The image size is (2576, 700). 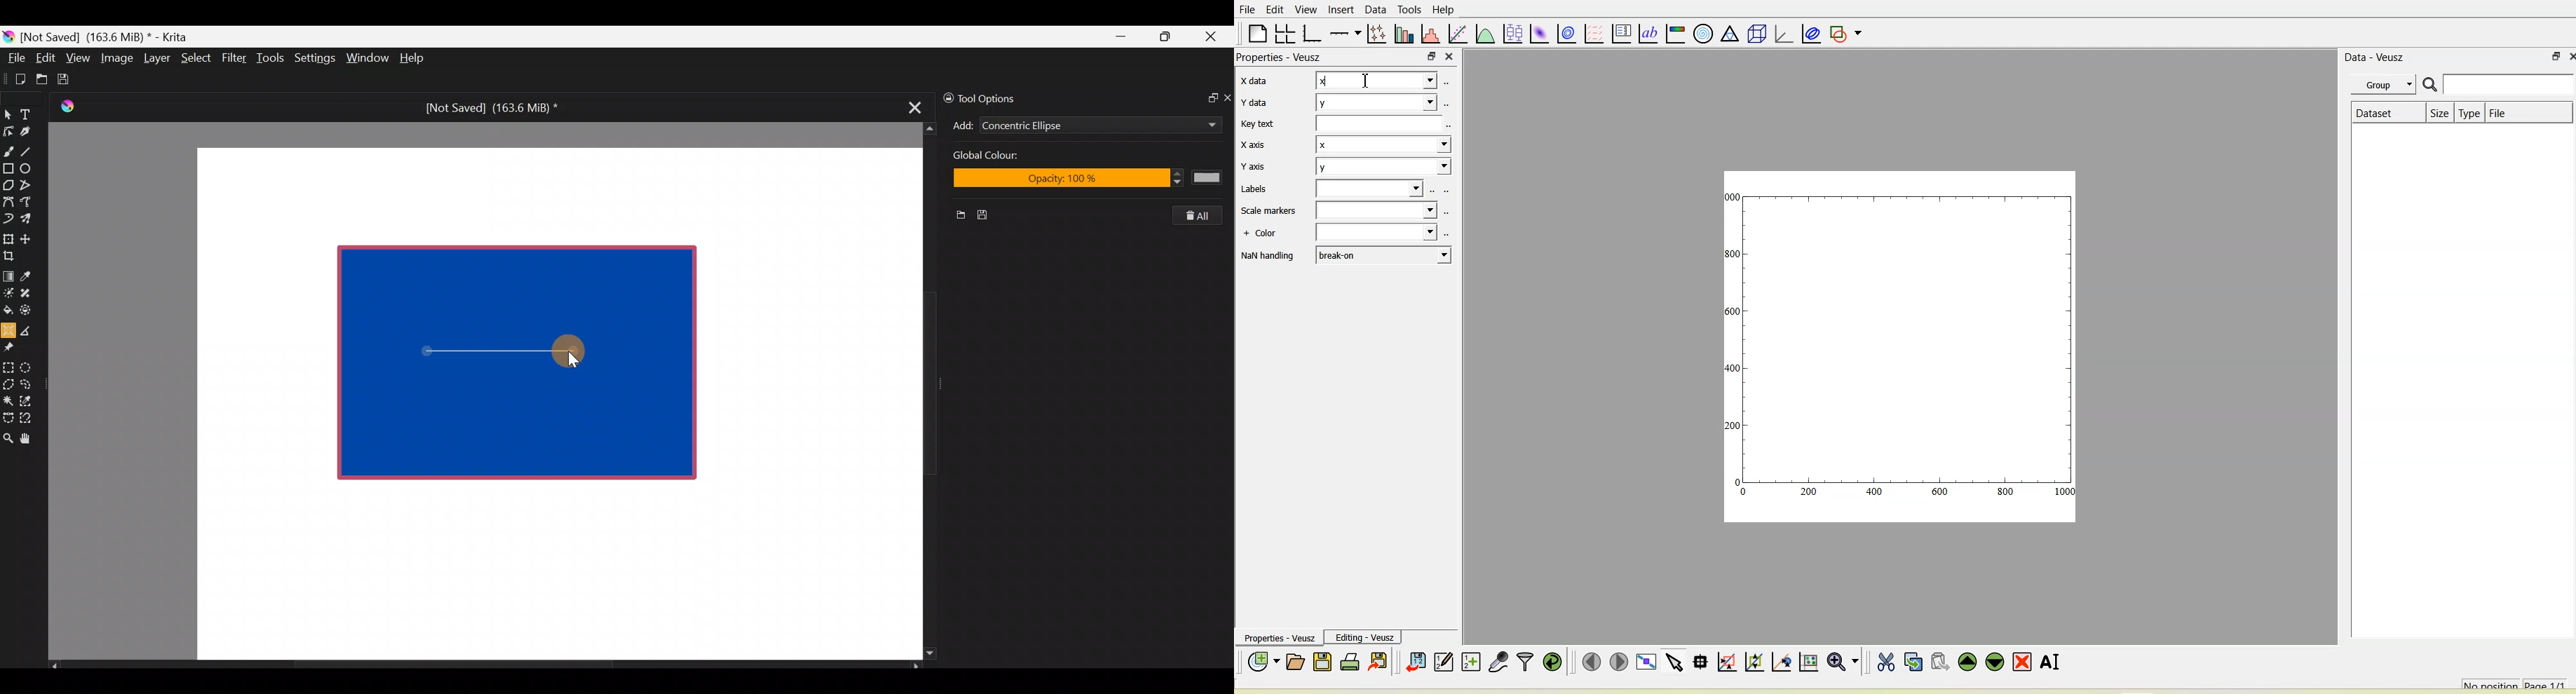 What do you see at coordinates (8, 326) in the screenshot?
I see `Assistant tool` at bounding box center [8, 326].